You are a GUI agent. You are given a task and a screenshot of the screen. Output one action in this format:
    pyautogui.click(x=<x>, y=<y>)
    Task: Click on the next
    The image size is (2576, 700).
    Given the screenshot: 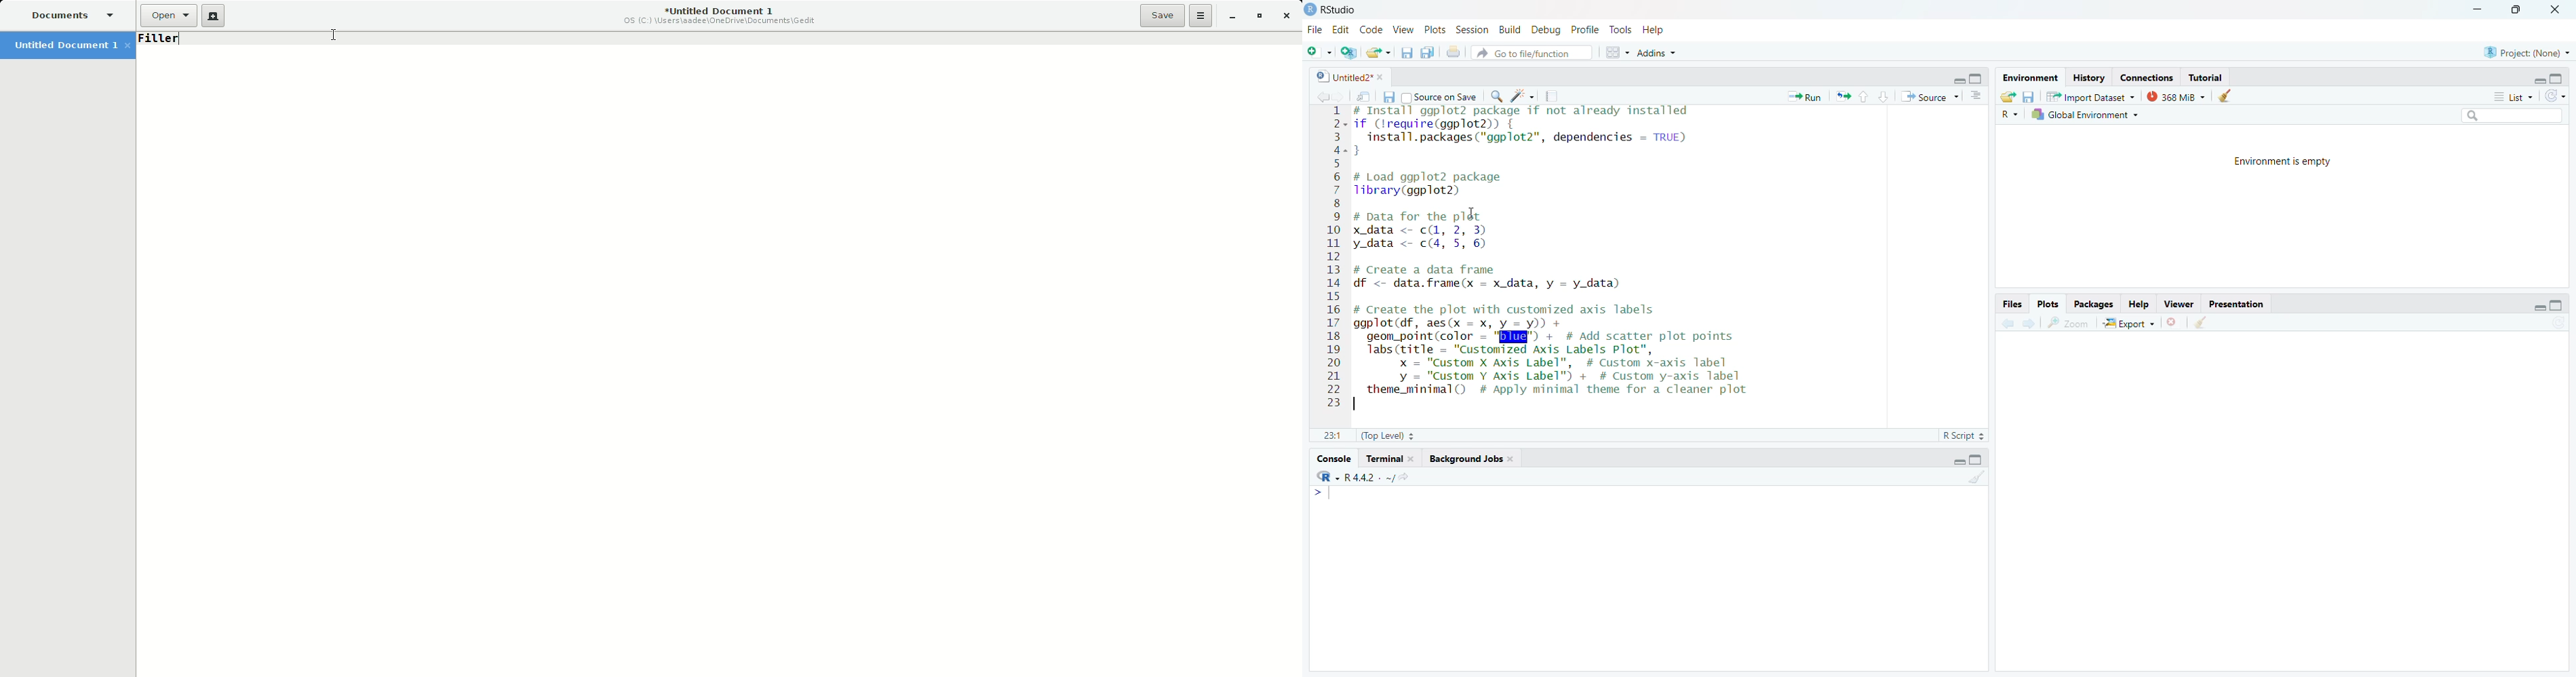 What is the action you would take?
    pyautogui.click(x=2028, y=323)
    